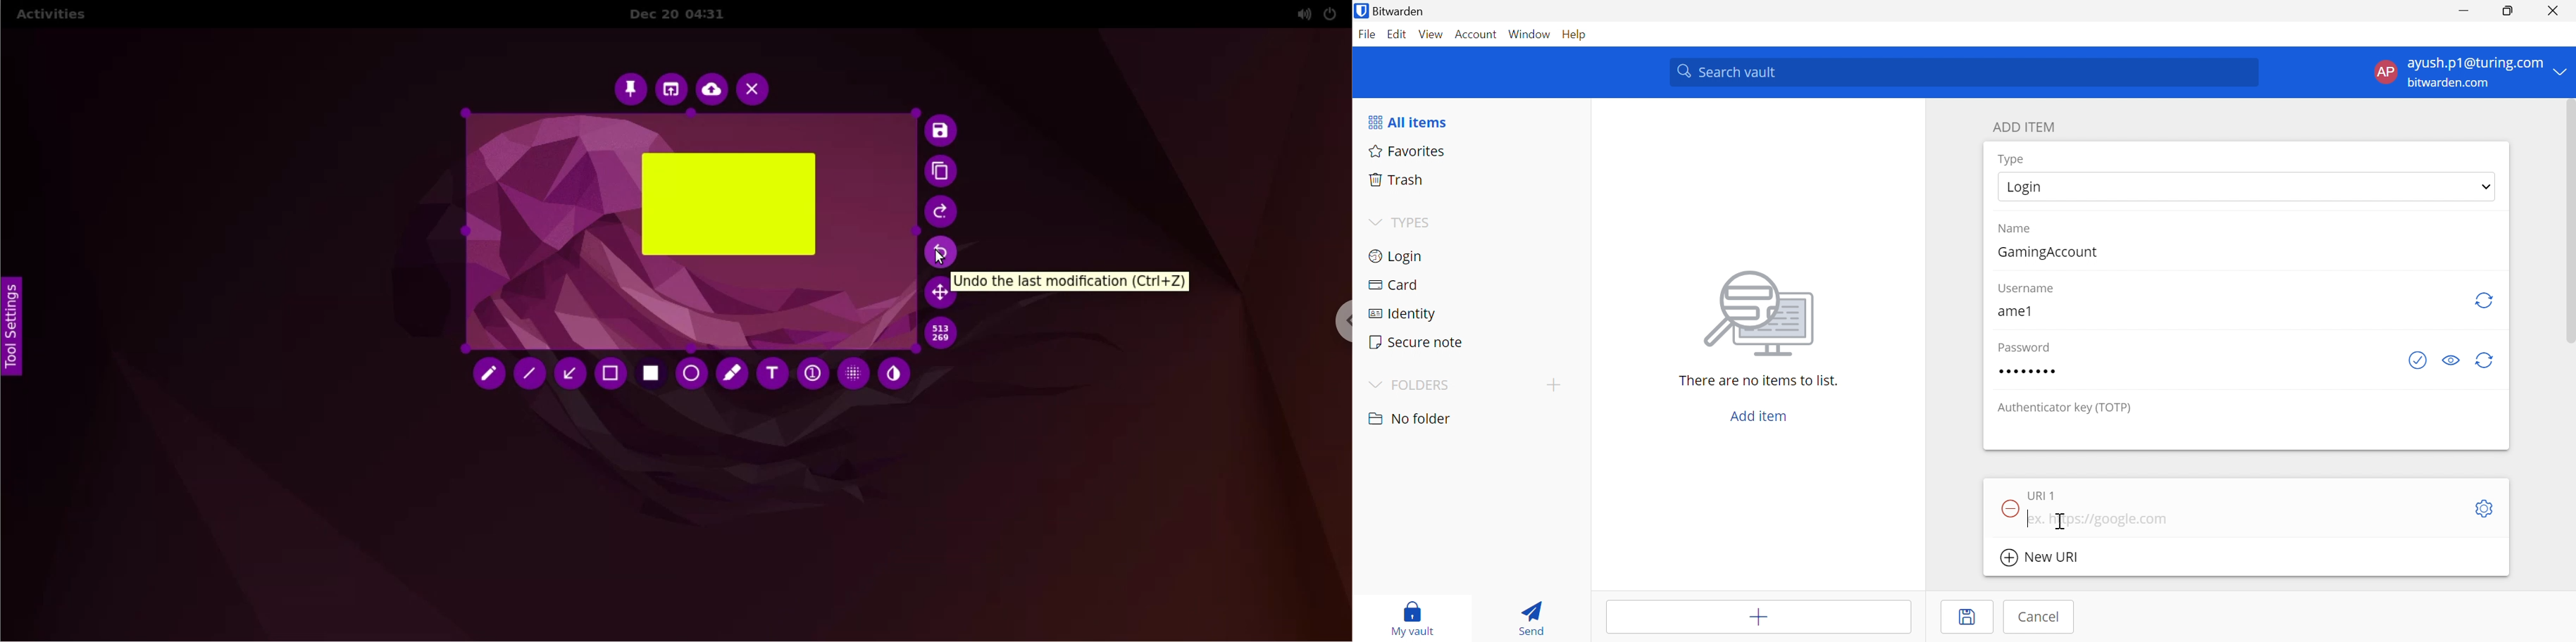 This screenshot has height=644, width=2576. Describe the element at coordinates (1400, 182) in the screenshot. I see `Trash` at that location.